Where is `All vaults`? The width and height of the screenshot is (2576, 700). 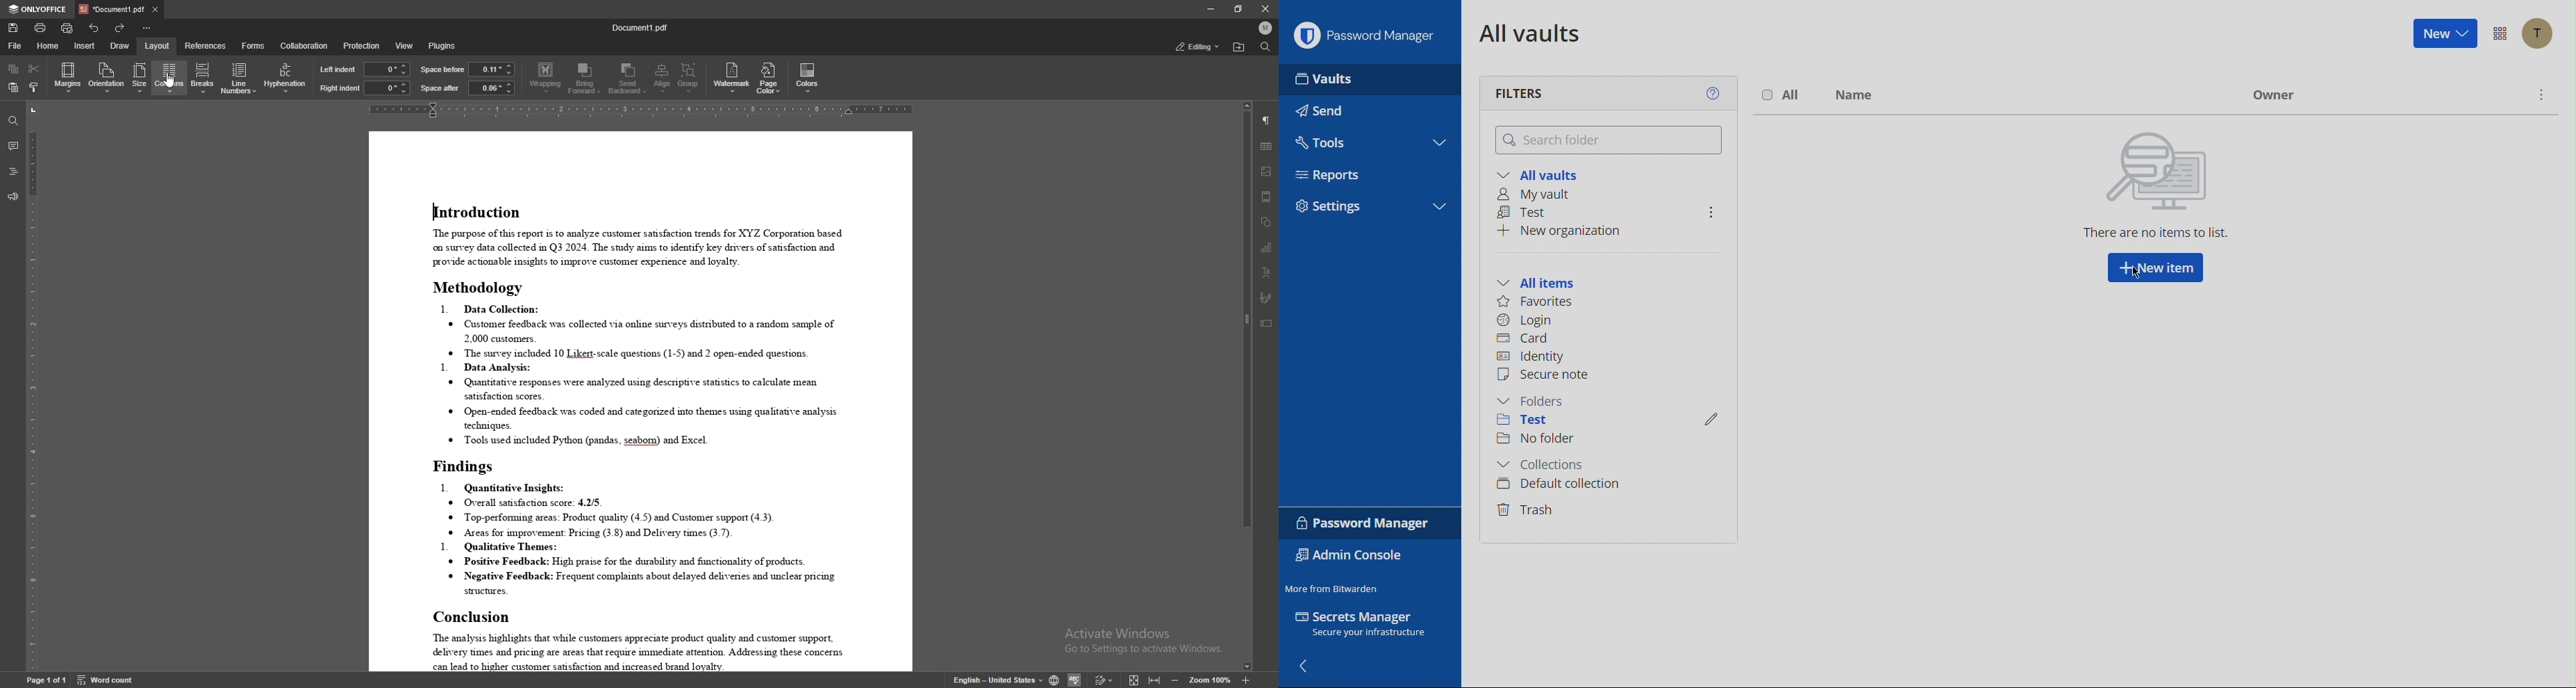 All vaults is located at coordinates (1530, 33).